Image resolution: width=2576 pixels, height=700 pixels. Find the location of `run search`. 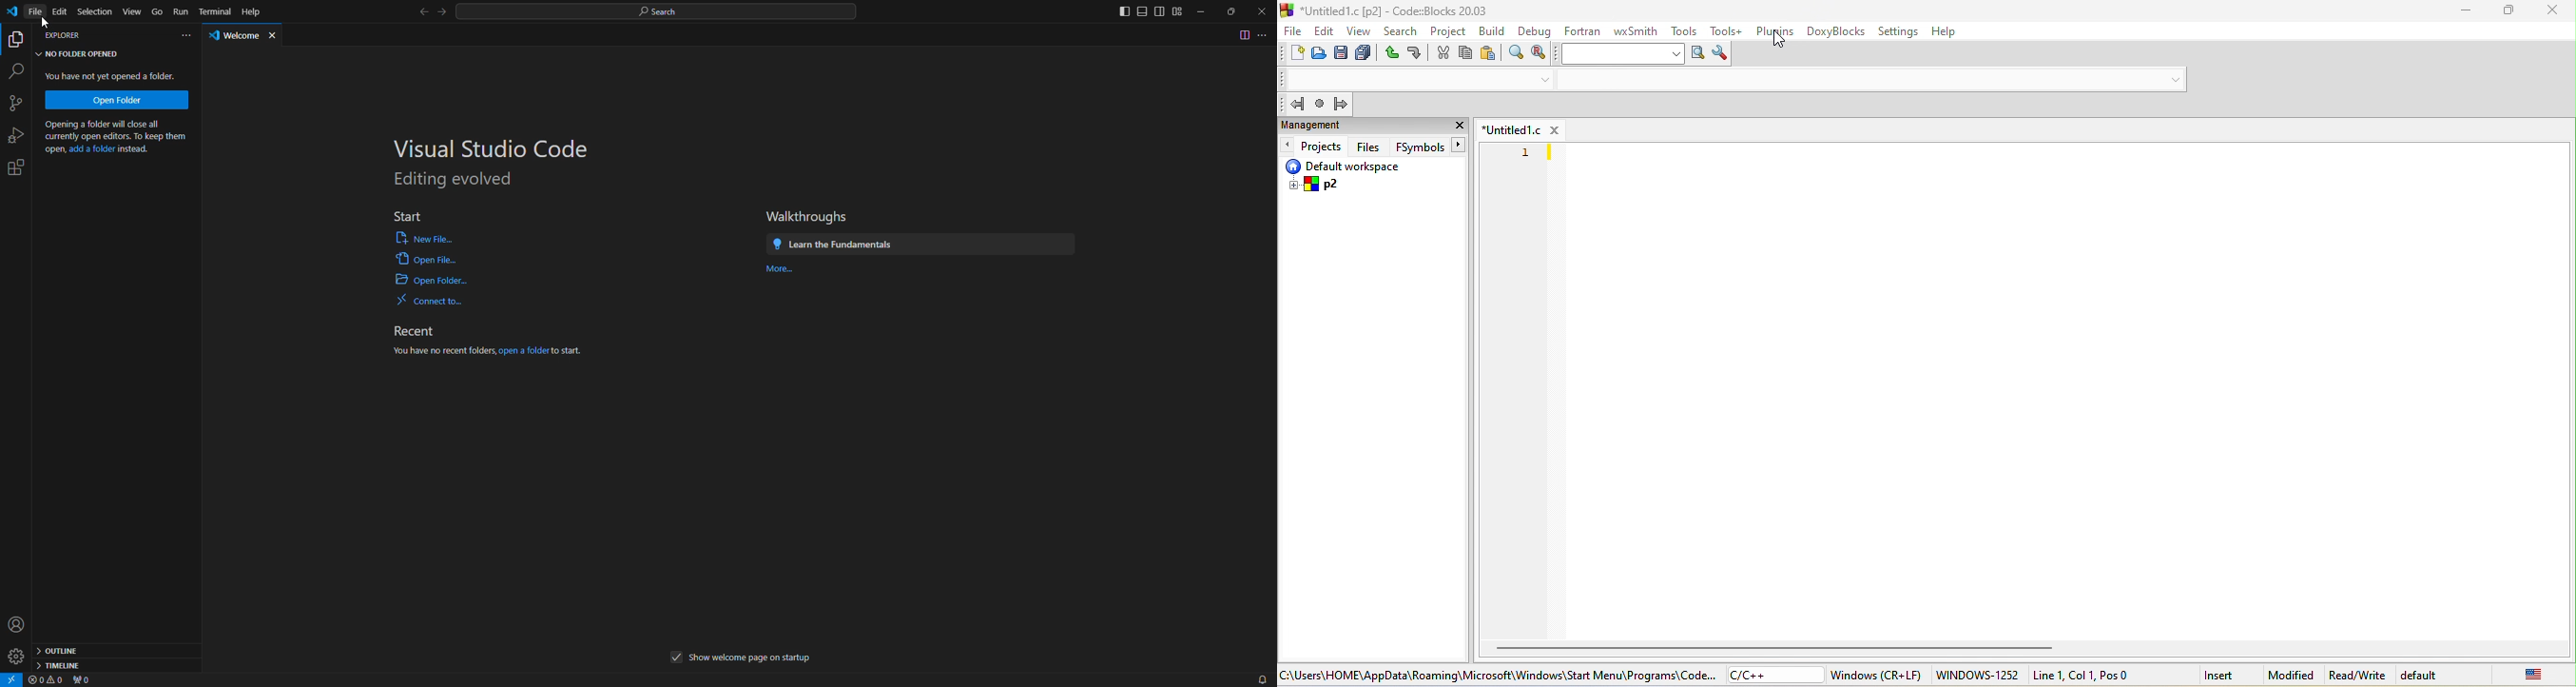

run search is located at coordinates (1699, 55).